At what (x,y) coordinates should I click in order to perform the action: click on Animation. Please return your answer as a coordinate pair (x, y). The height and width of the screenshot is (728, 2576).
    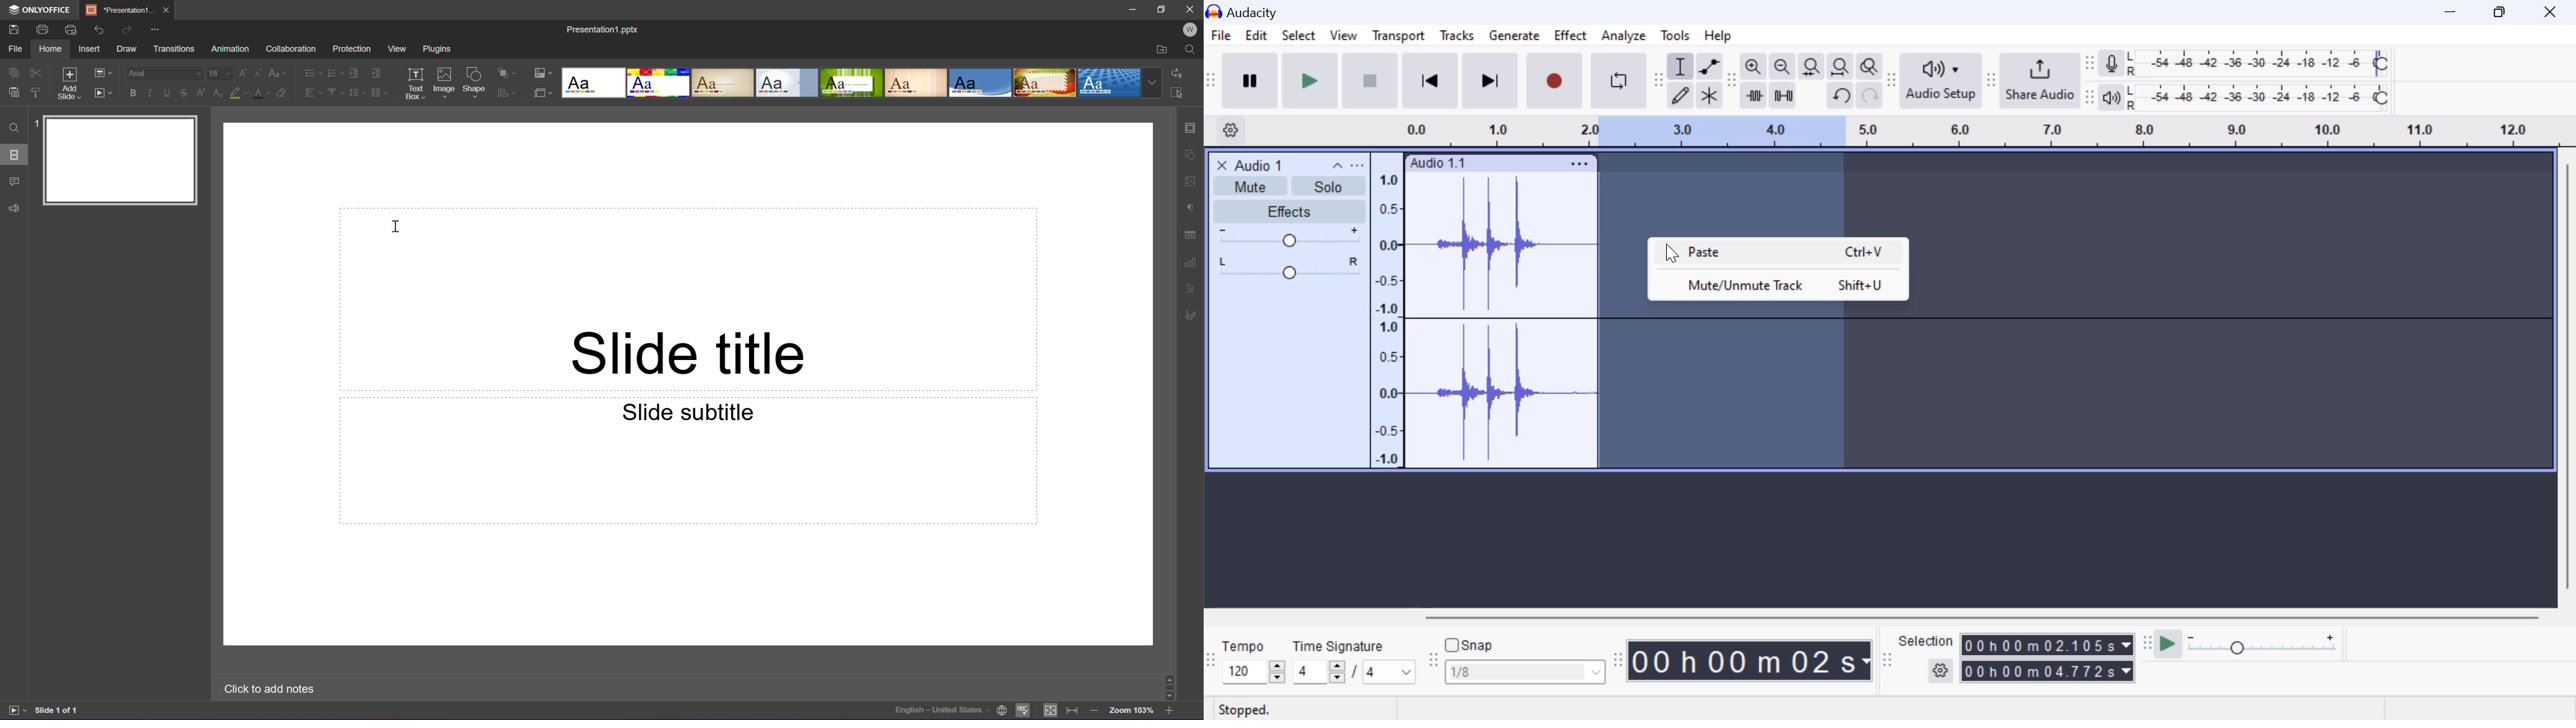
    Looking at the image, I should click on (229, 50).